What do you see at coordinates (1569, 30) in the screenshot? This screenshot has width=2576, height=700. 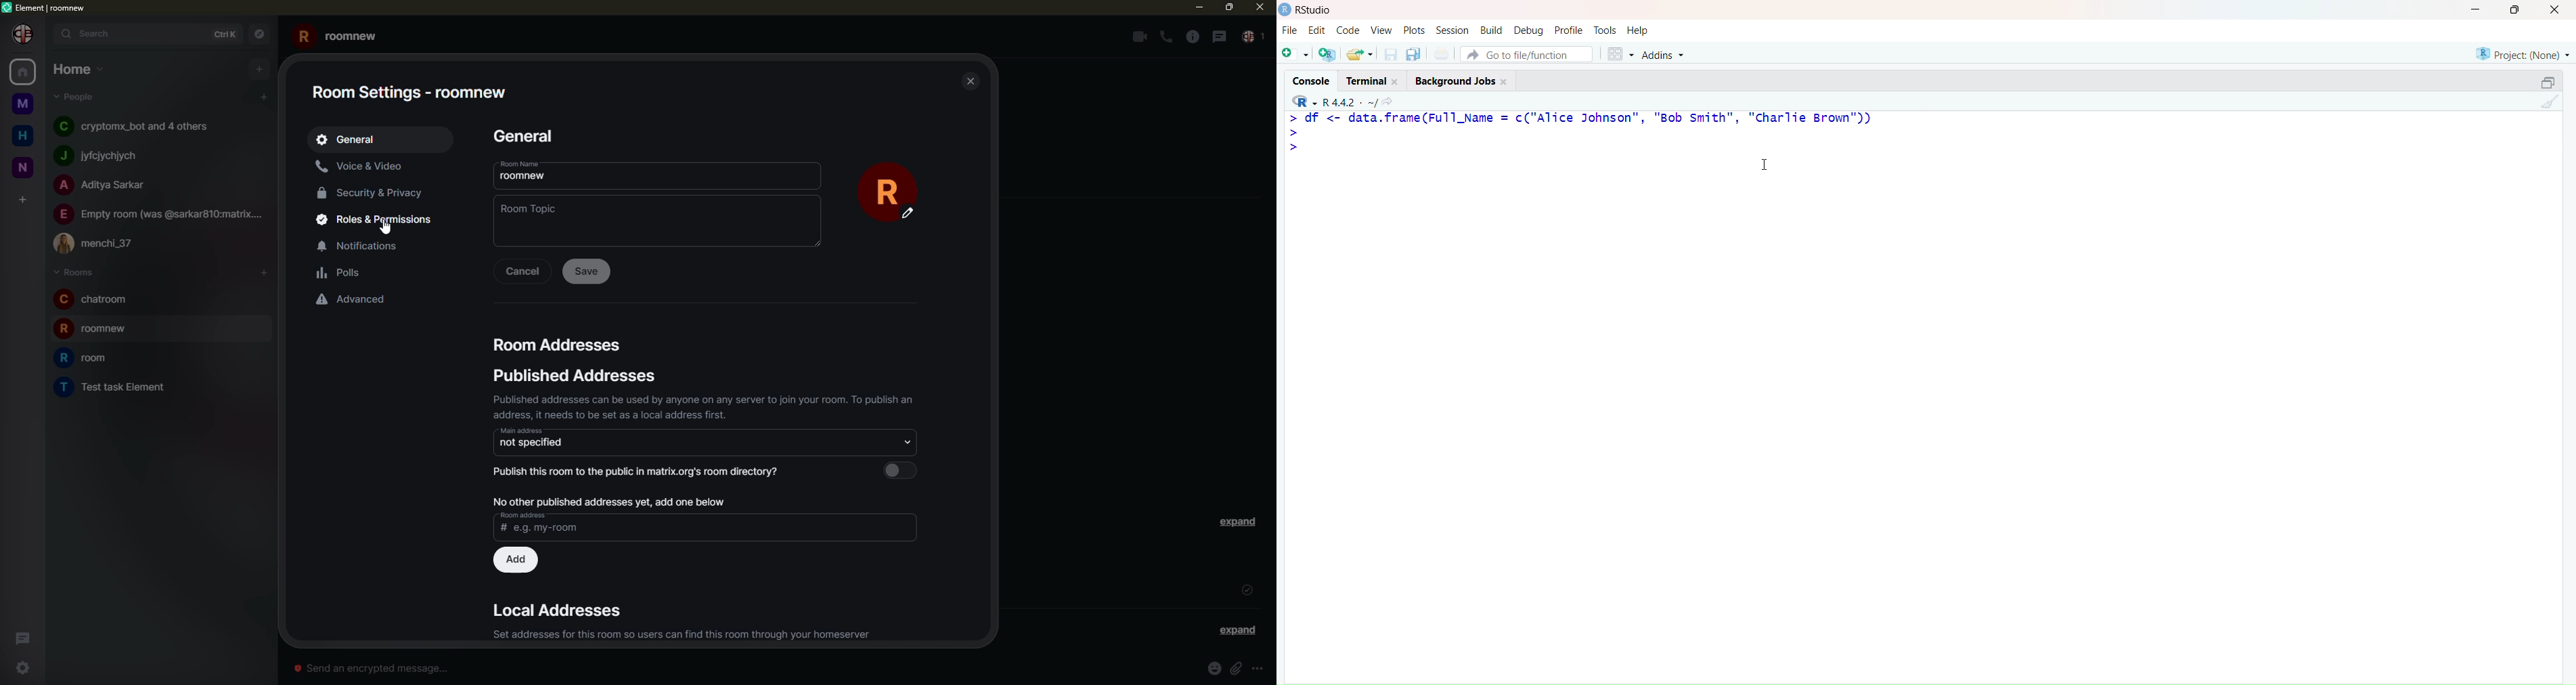 I see `Profile` at bounding box center [1569, 30].